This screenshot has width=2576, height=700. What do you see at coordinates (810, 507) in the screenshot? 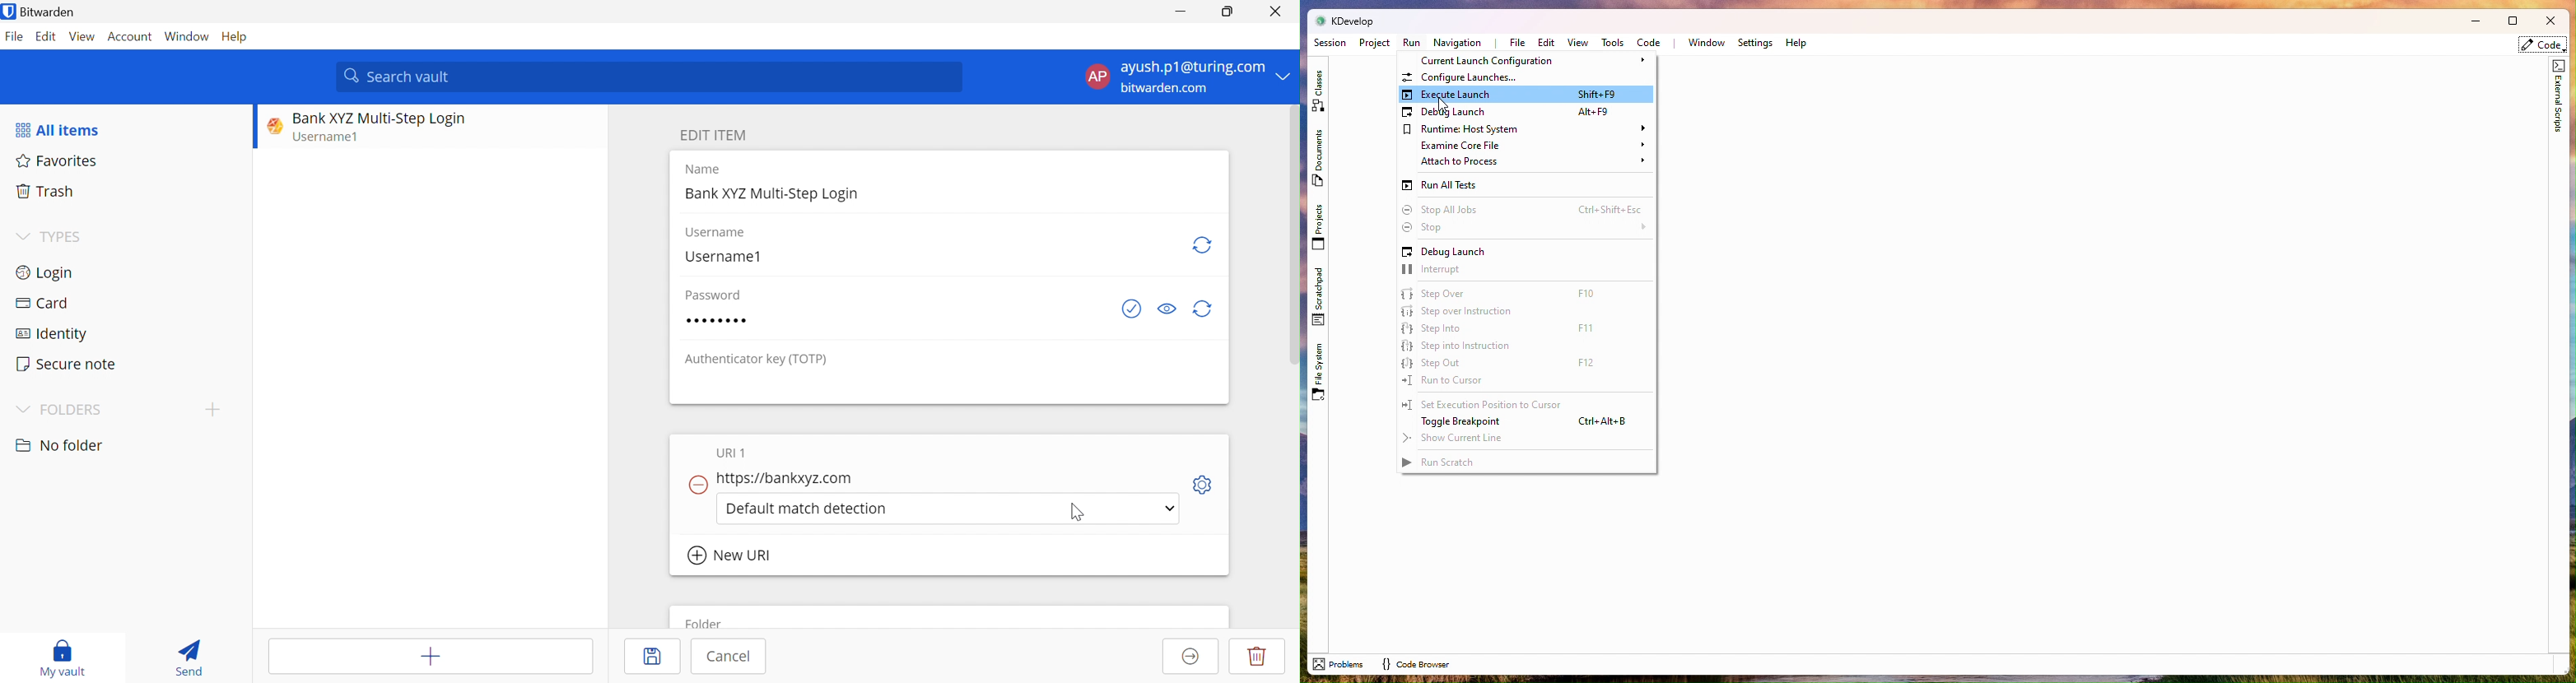
I see `Default match detection` at bounding box center [810, 507].